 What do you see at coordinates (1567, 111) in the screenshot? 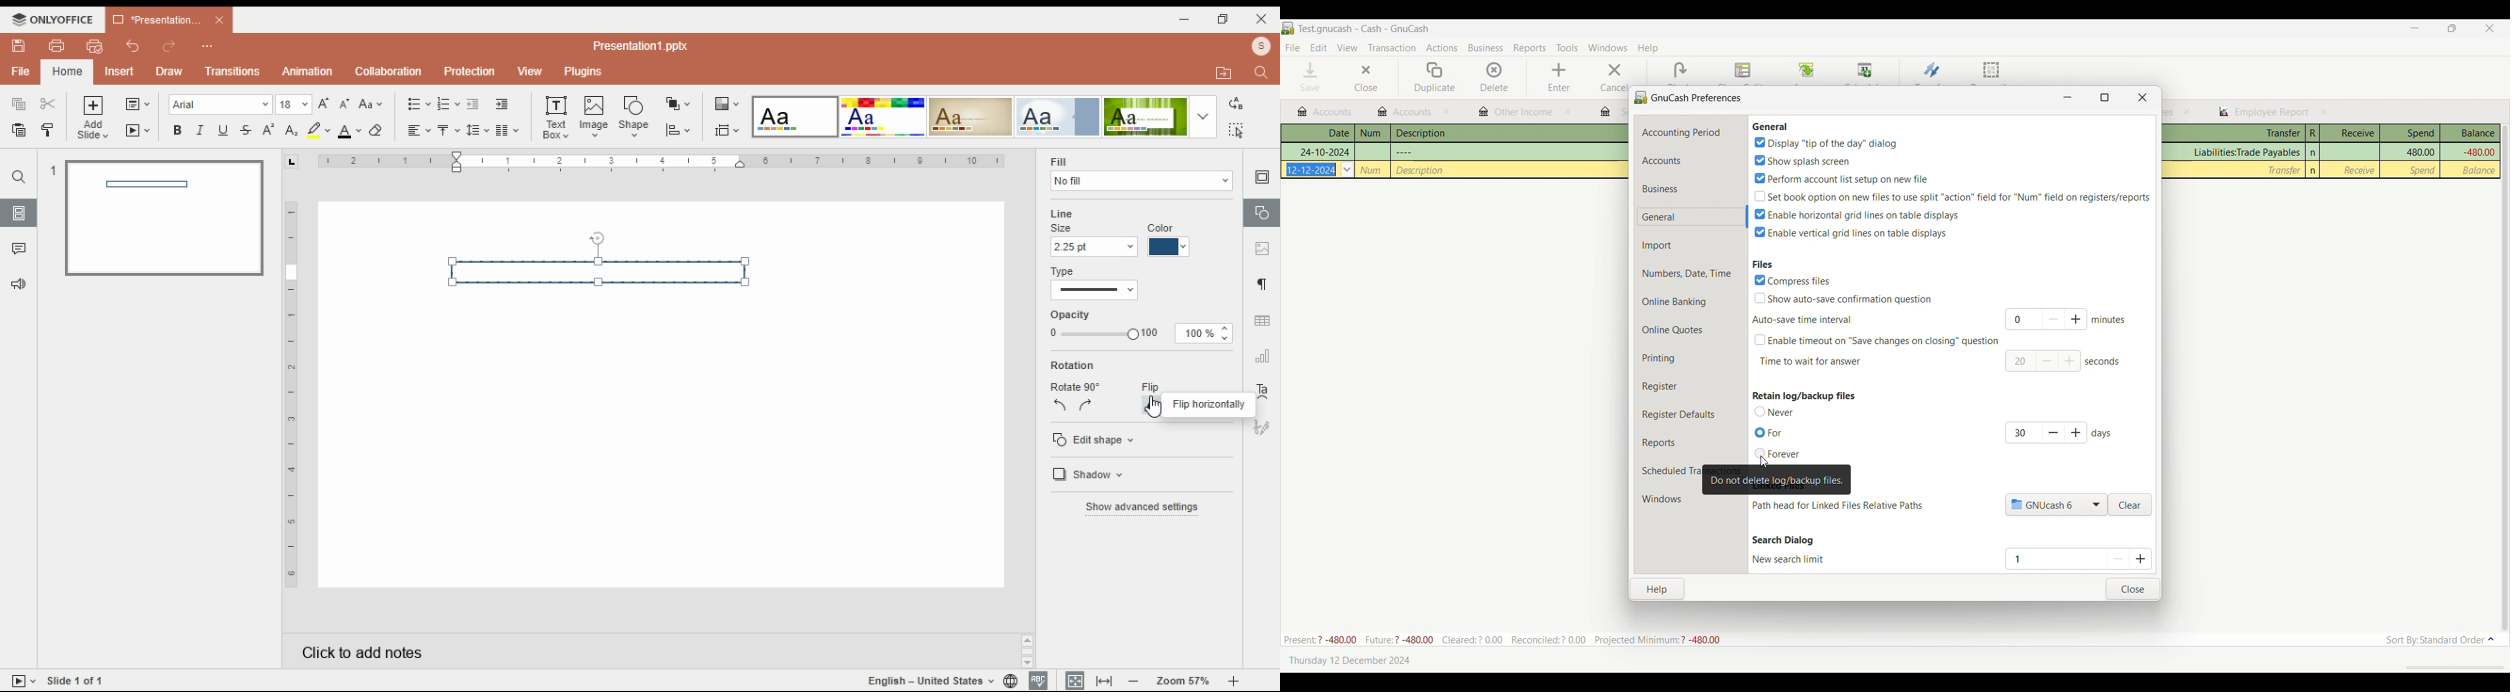
I see `close` at bounding box center [1567, 111].